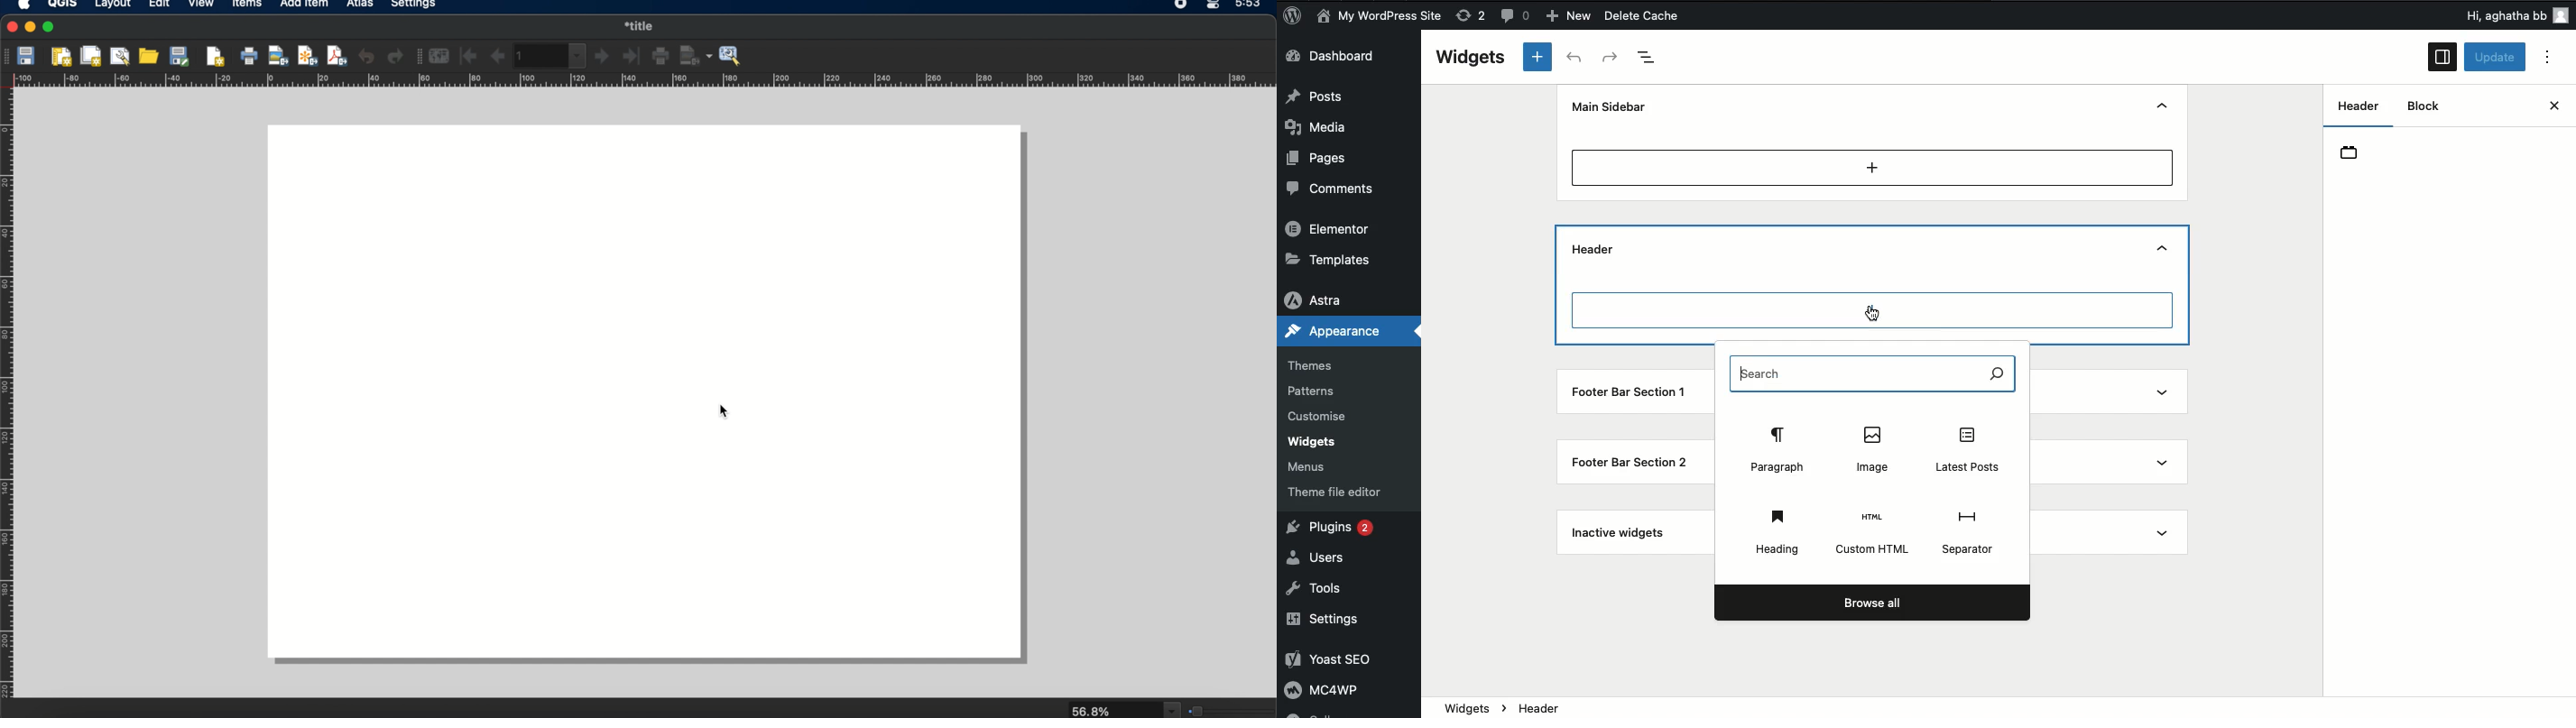 This screenshot has height=728, width=2576. Describe the element at coordinates (2442, 58) in the screenshot. I see `Sidebar` at that location.